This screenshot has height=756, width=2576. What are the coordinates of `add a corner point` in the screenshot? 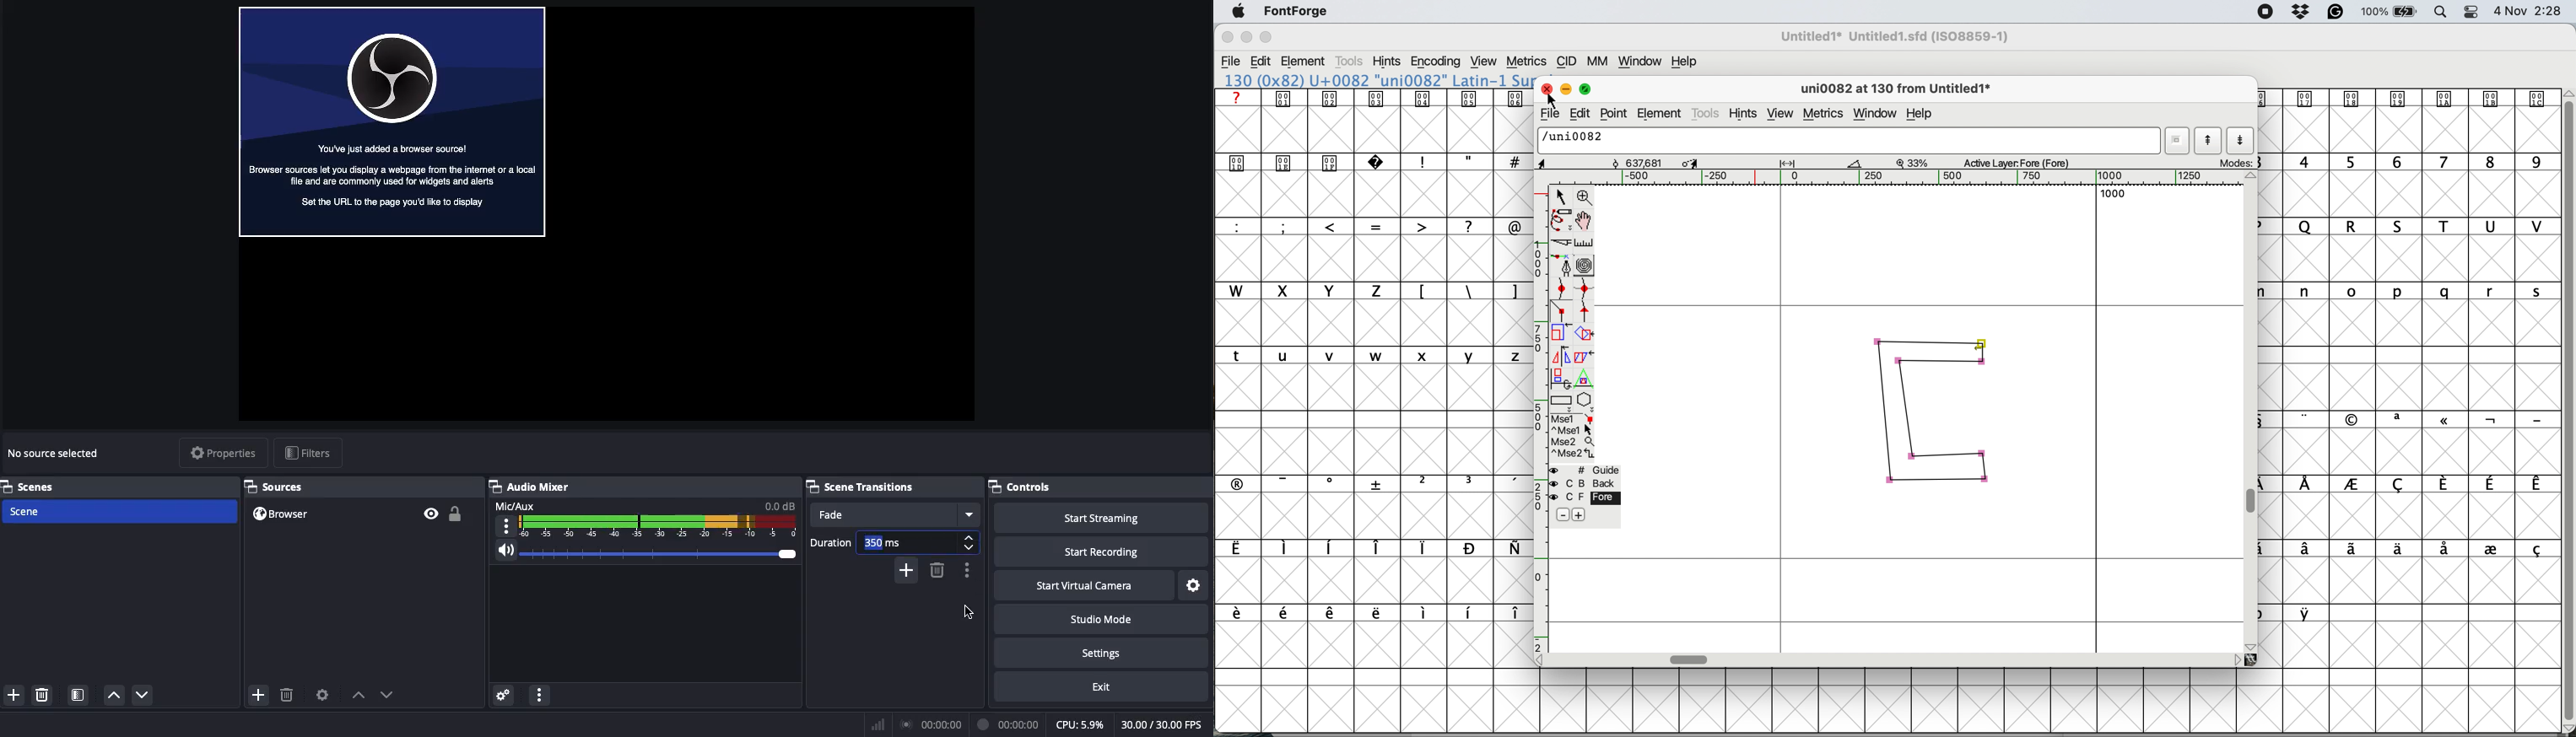 It's located at (1562, 313).